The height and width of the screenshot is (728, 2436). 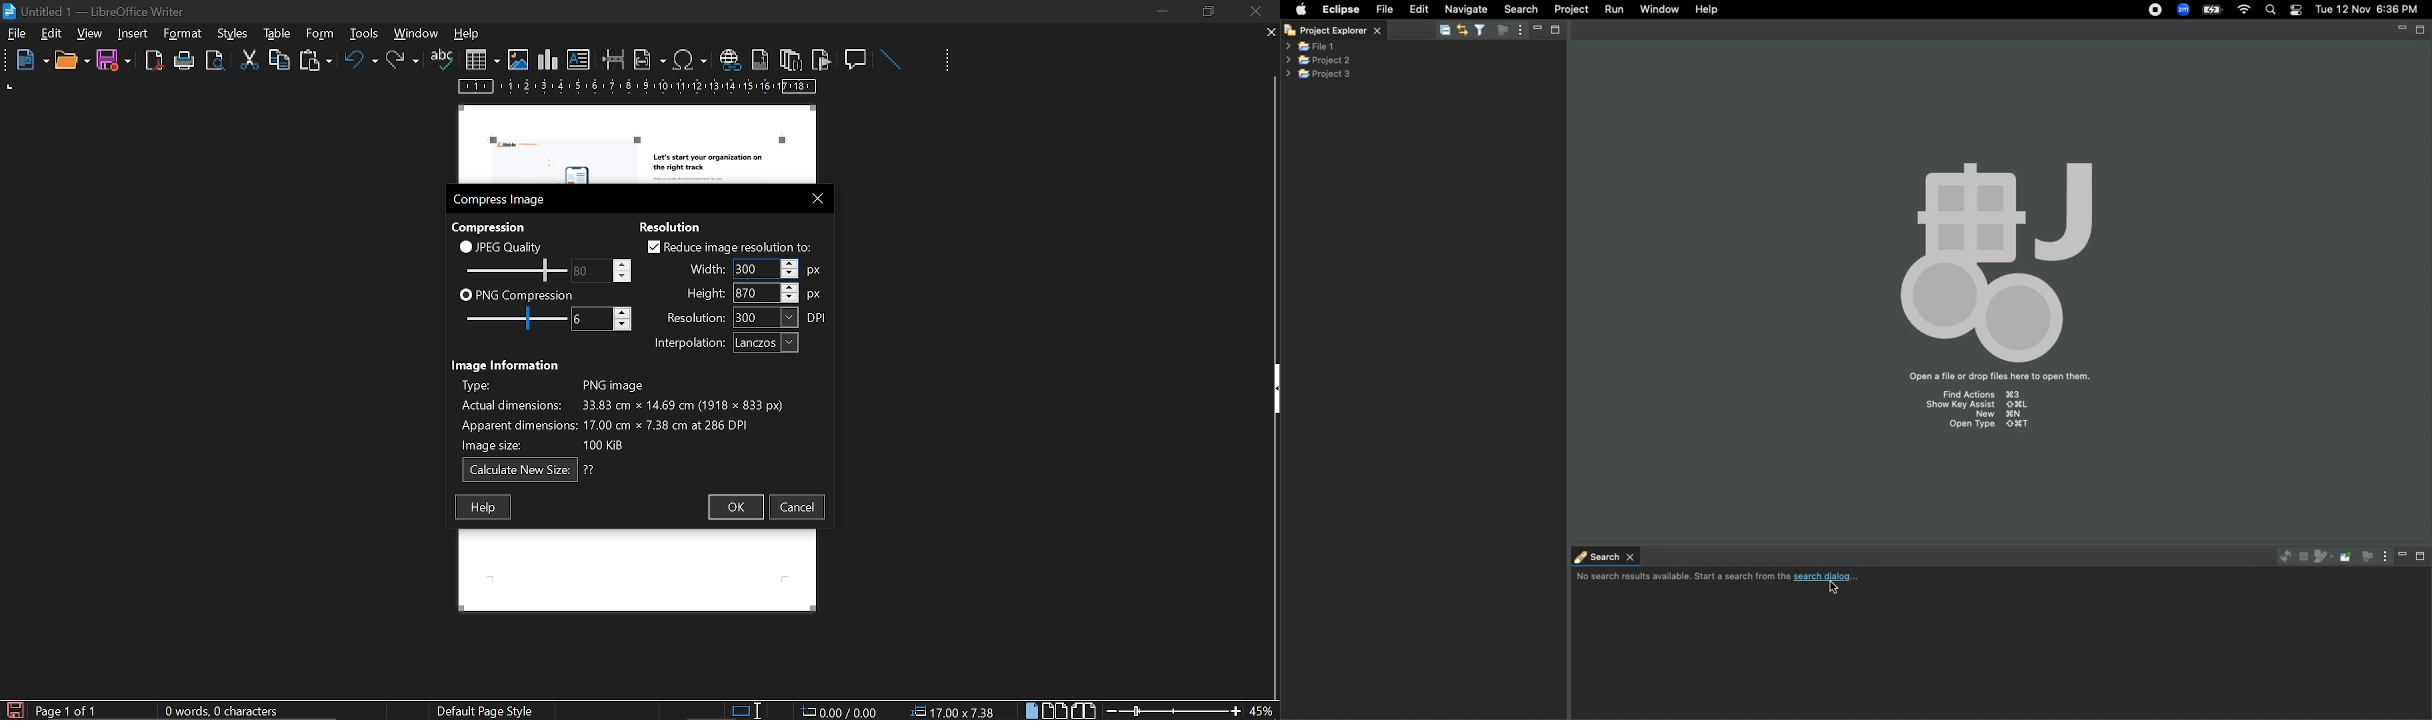 I want to click on png compression, so click(x=517, y=294).